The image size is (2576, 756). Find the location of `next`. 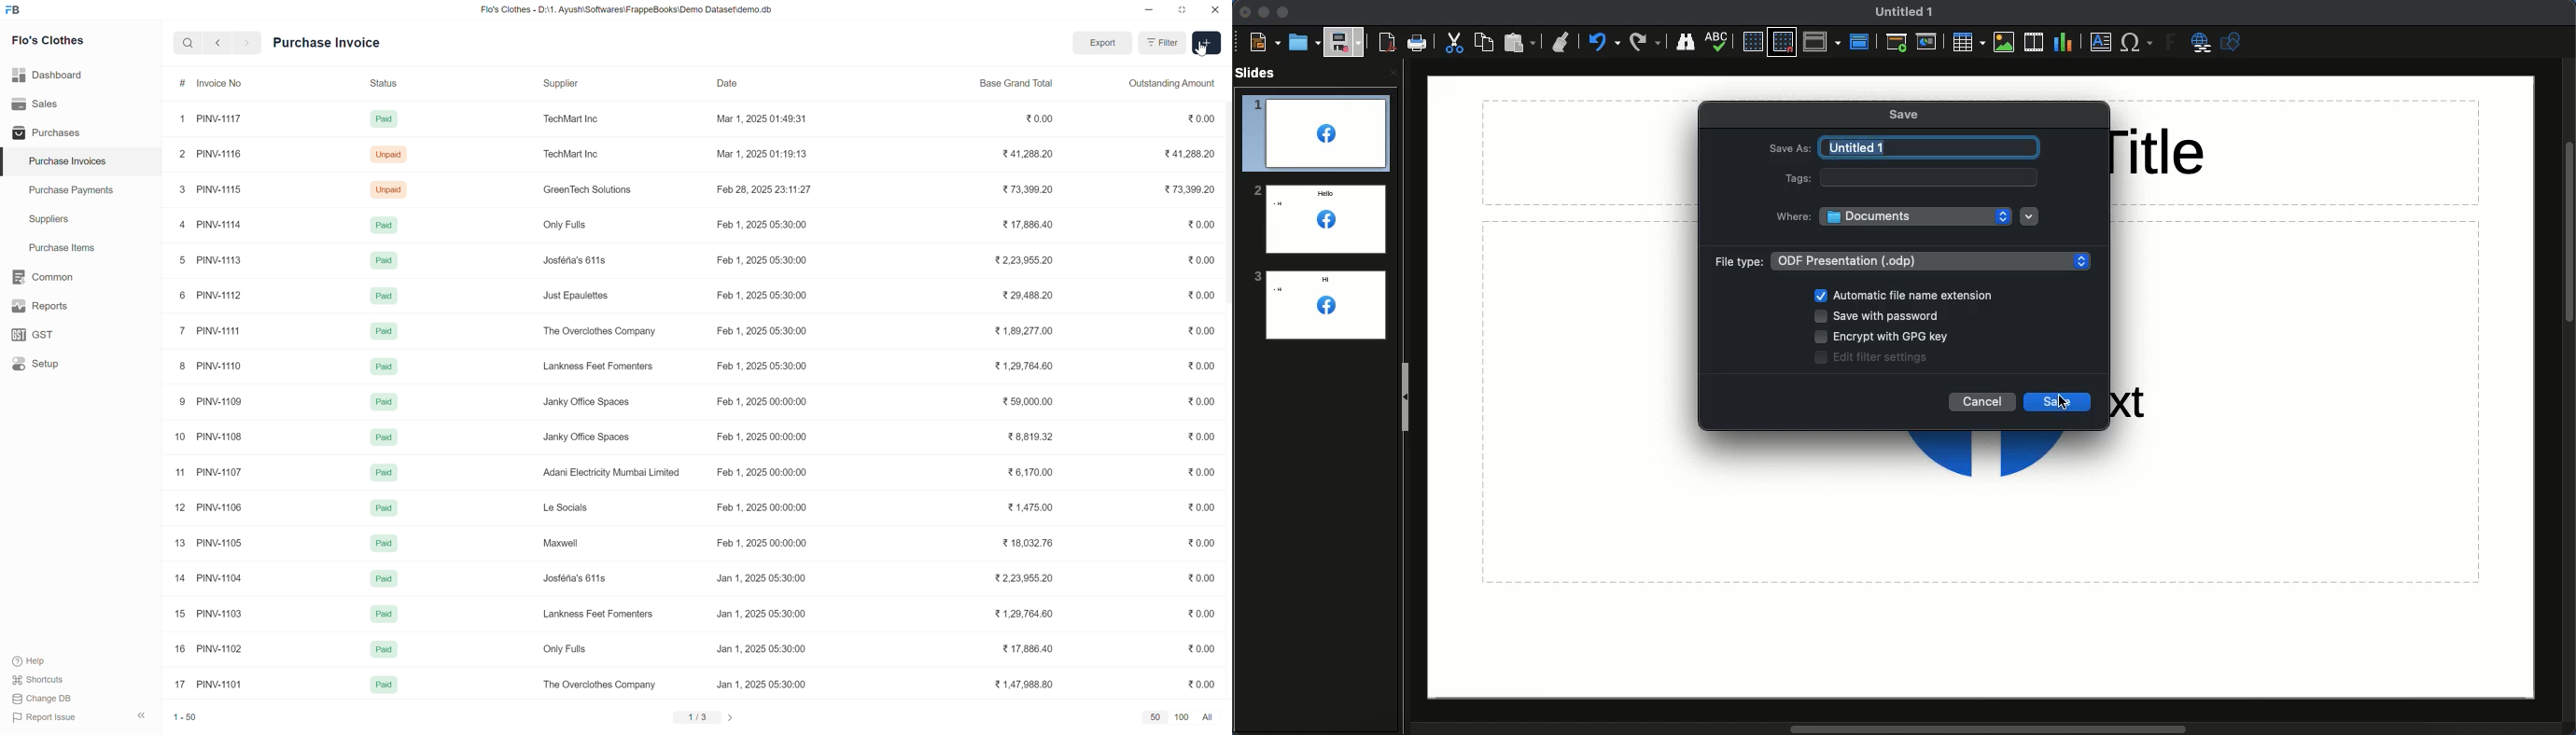

next is located at coordinates (248, 43).